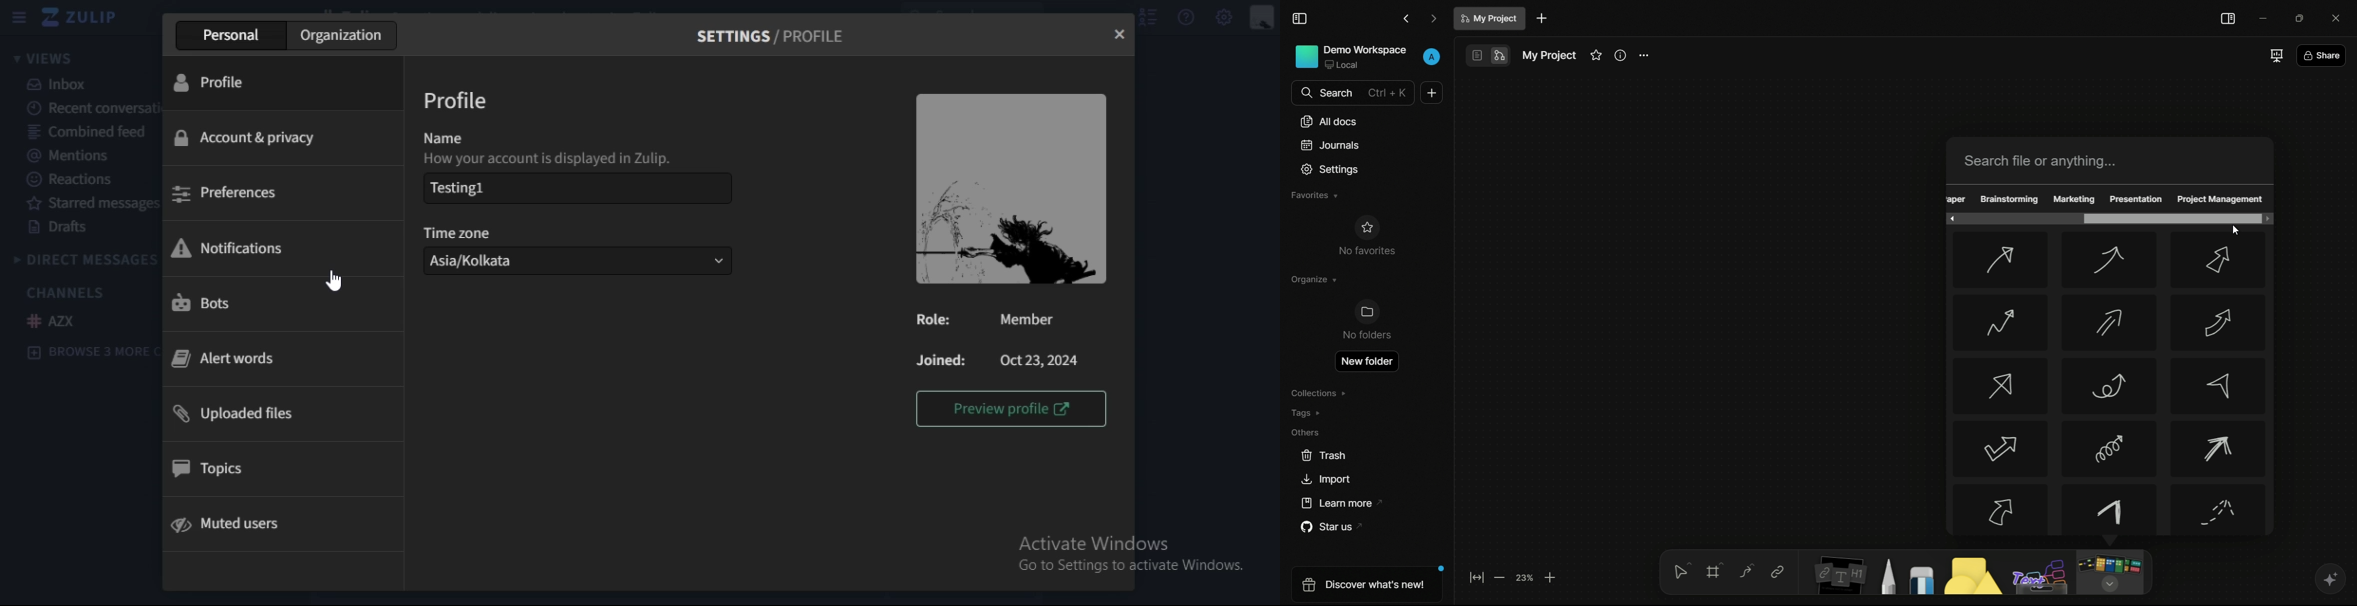  Describe the element at coordinates (2236, 231) in the screenshot. I see `cursor` at that location.